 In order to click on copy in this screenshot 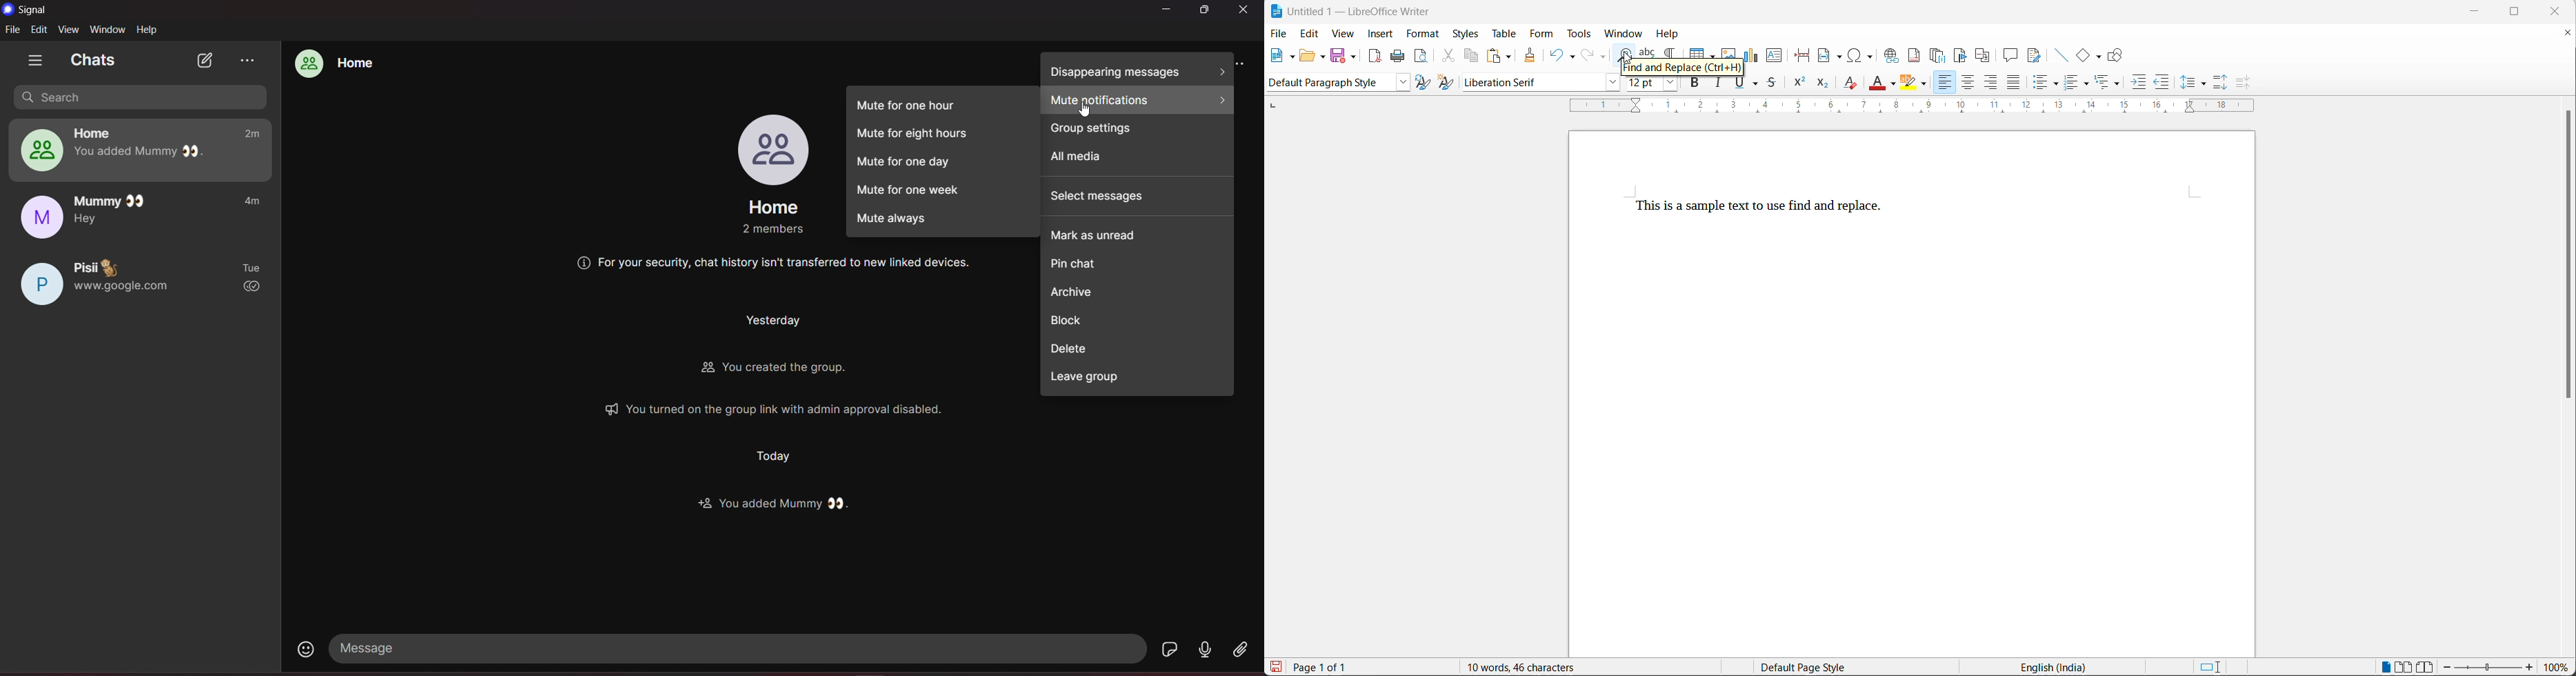, I will do `click(1473, 55)`.